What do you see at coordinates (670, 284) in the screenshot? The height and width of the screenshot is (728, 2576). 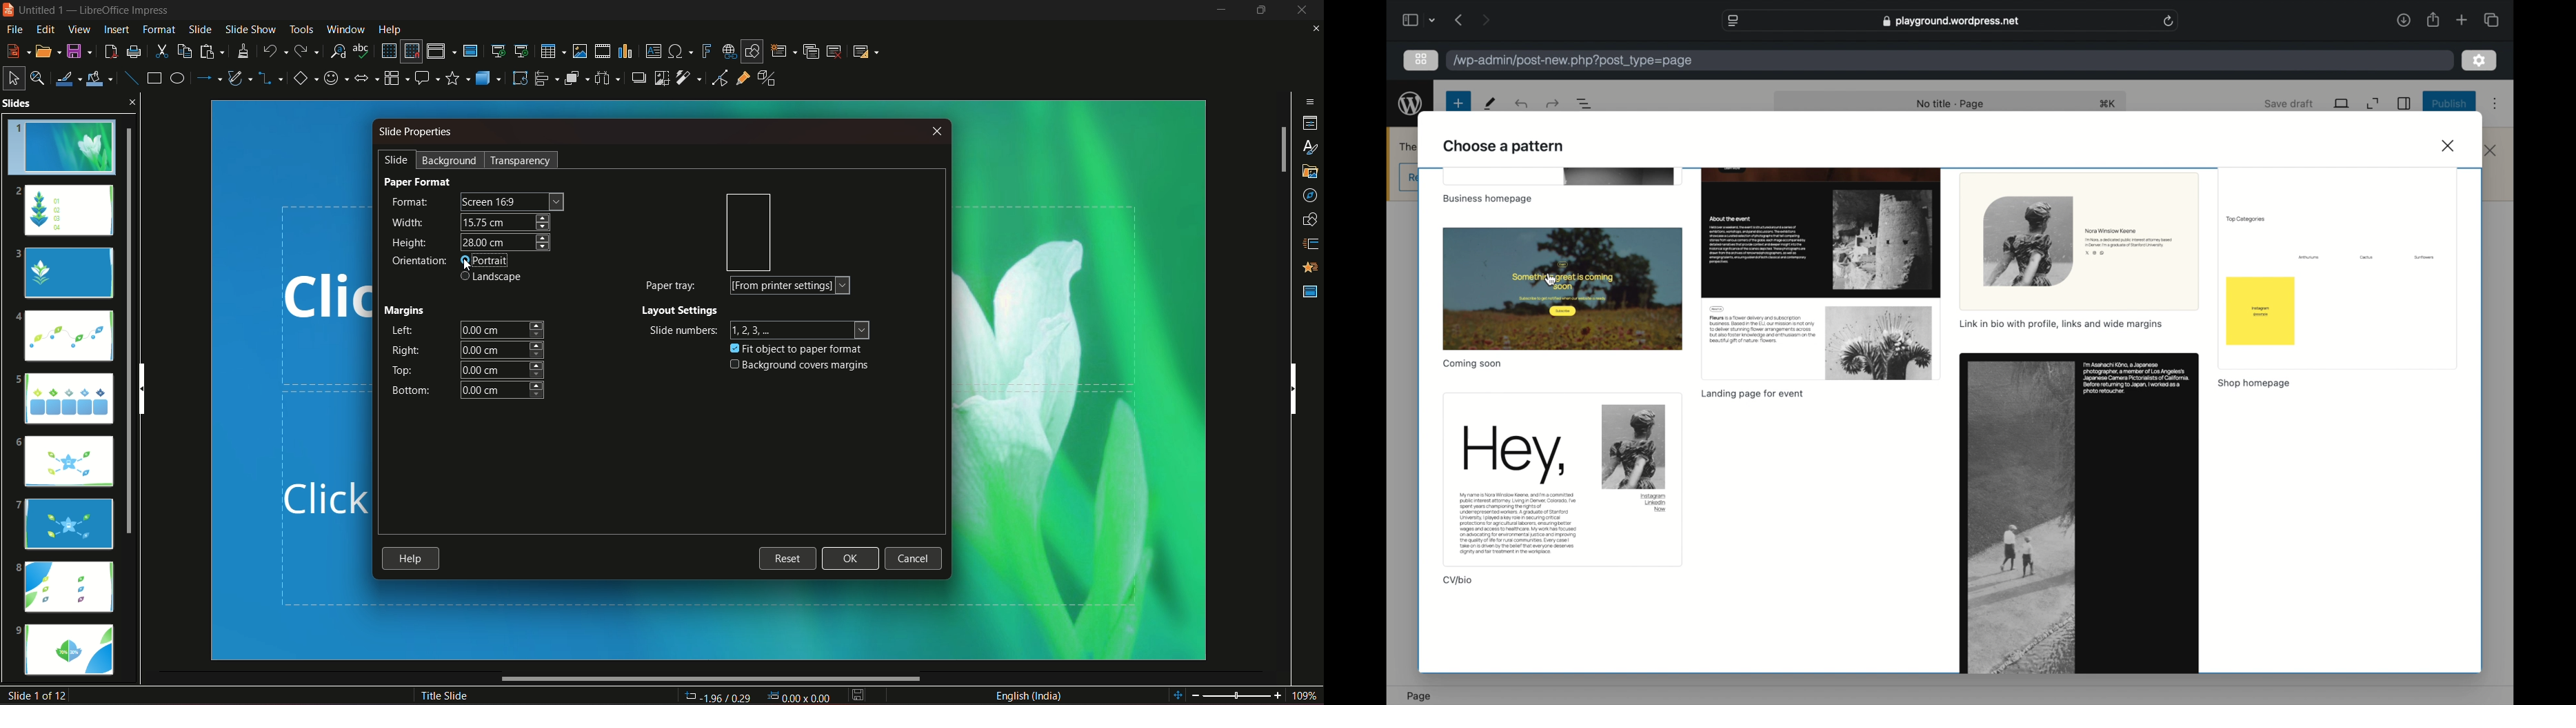 I see `paper tray` at bounding box center [670, 284].